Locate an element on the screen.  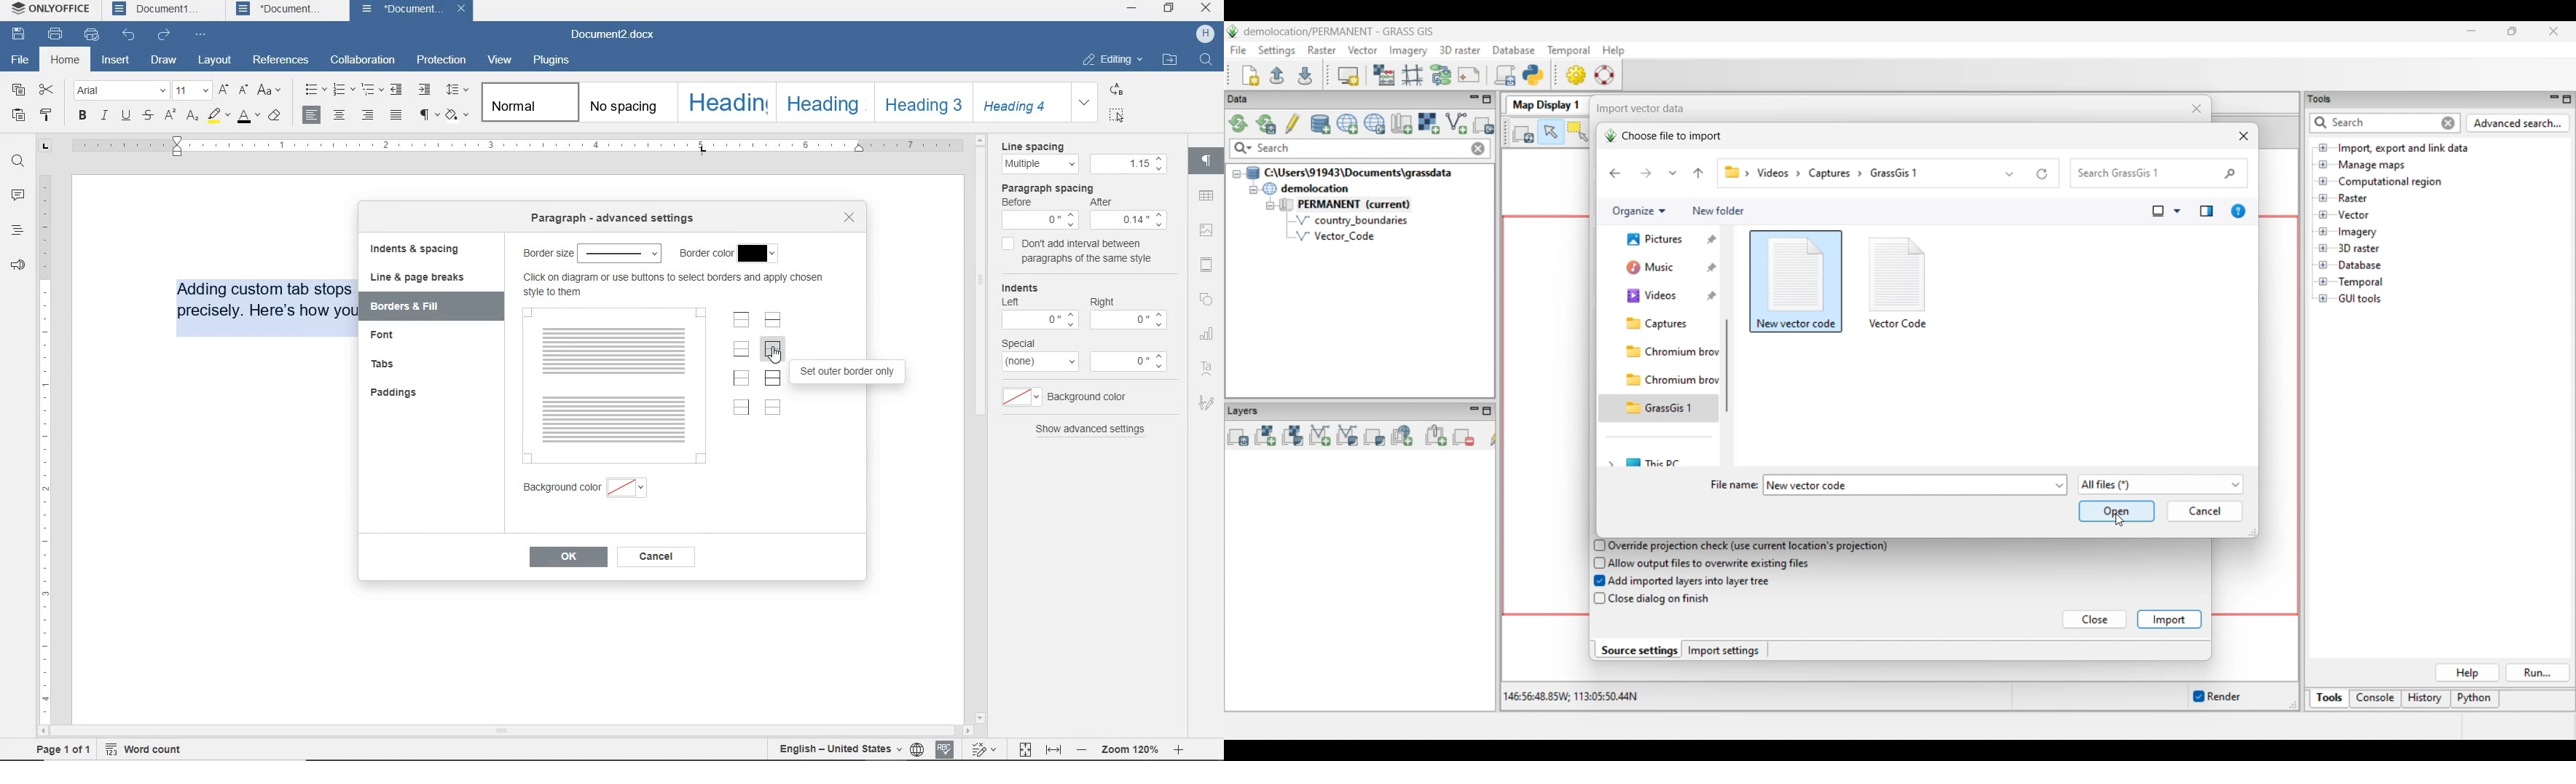
headings is located at coordinates (15, 232).